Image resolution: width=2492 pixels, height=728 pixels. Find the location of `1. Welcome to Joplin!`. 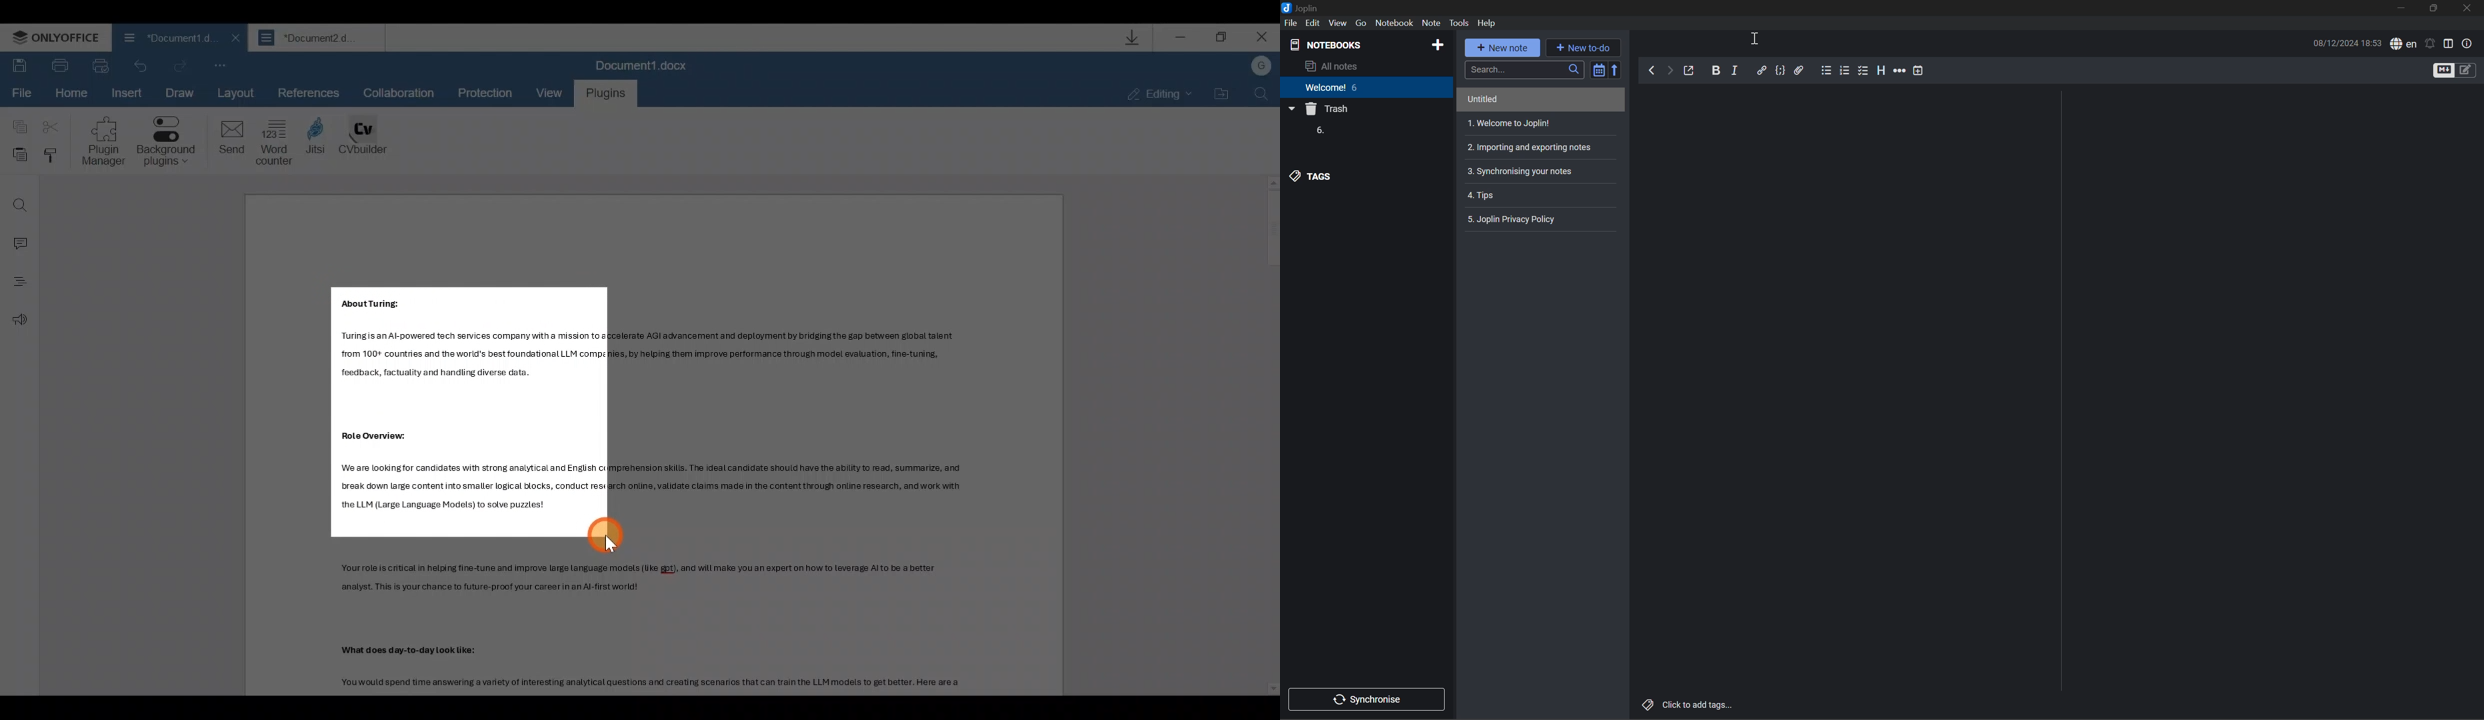

1. Welcome to Joplin! is located at coordinates (1509, 123).